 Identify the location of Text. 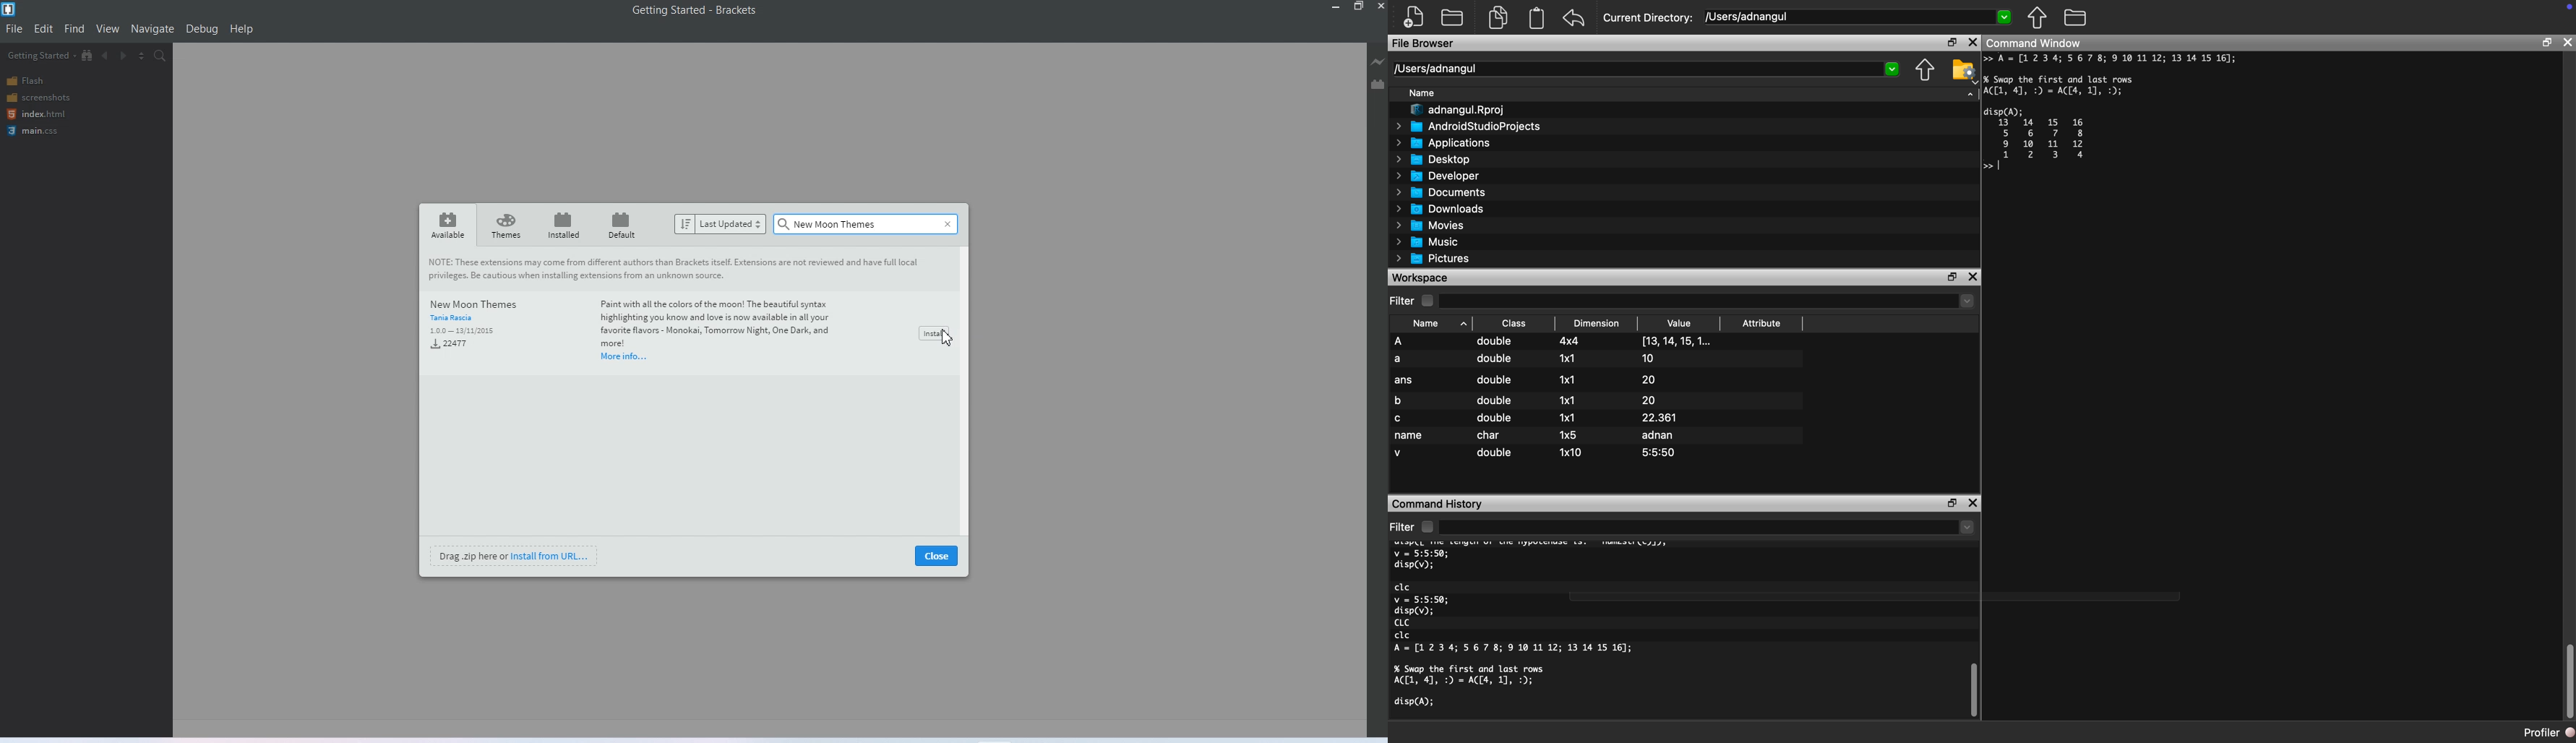
(850, 223).